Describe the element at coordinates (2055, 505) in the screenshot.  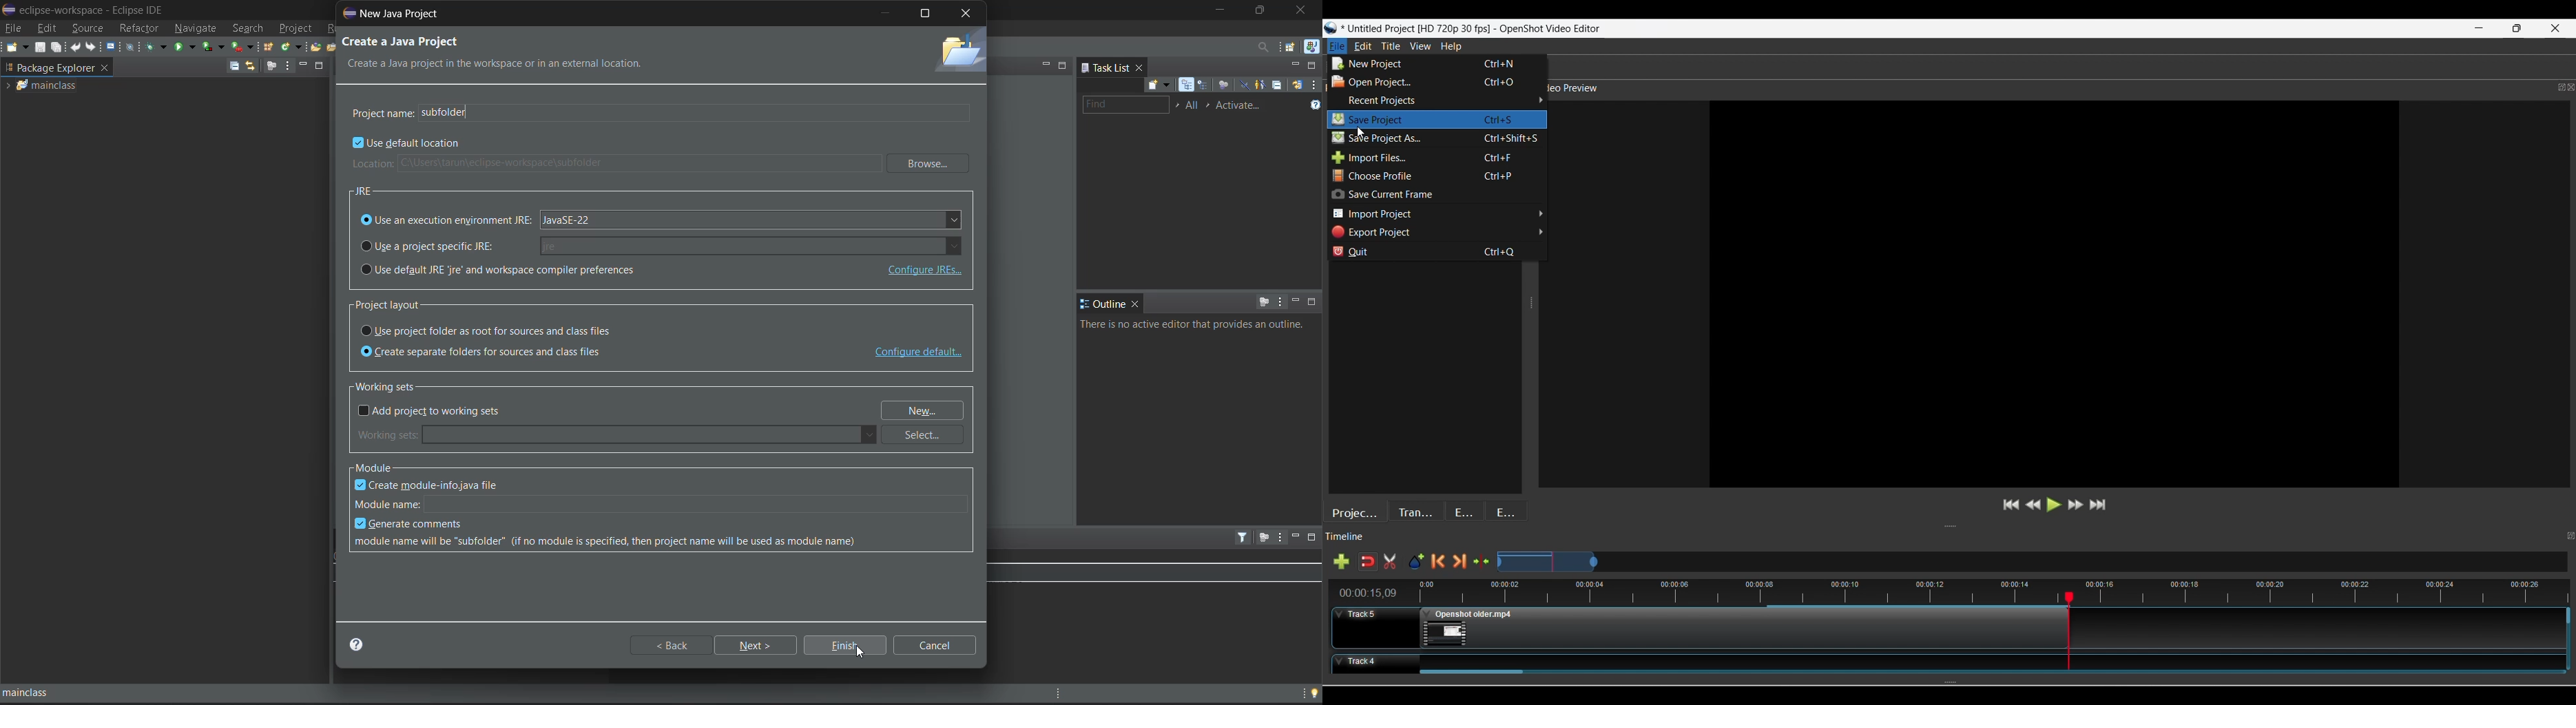
I see `Play` at that location.